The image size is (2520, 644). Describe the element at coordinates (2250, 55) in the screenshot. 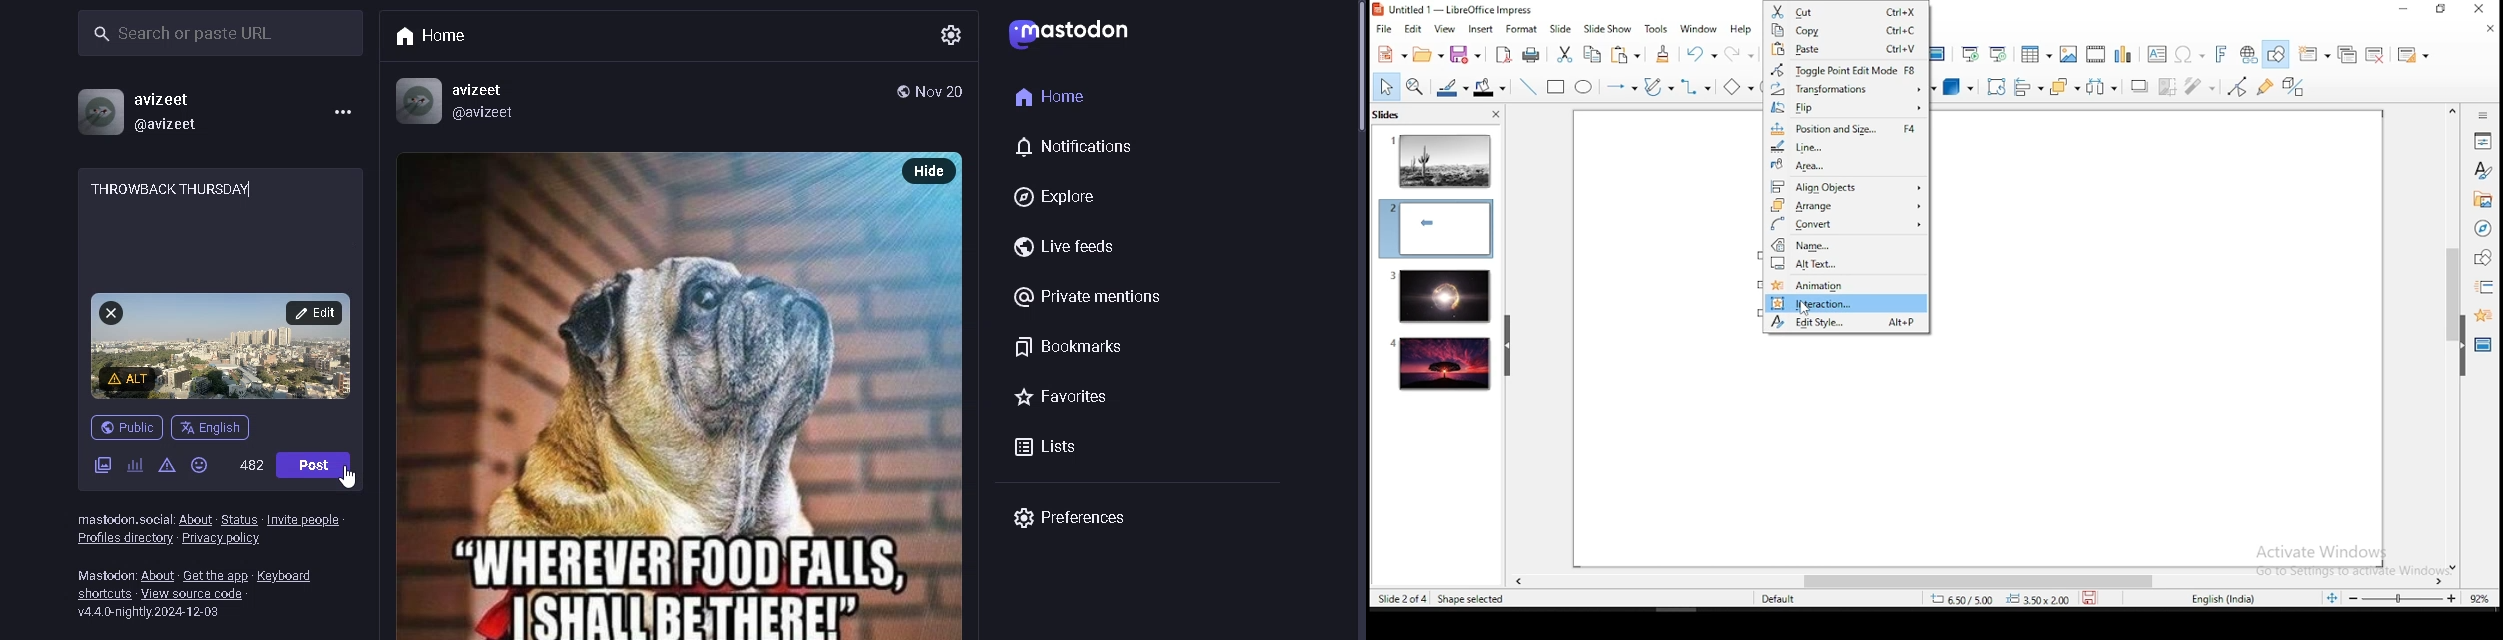

I see `hyperlink` at that location.